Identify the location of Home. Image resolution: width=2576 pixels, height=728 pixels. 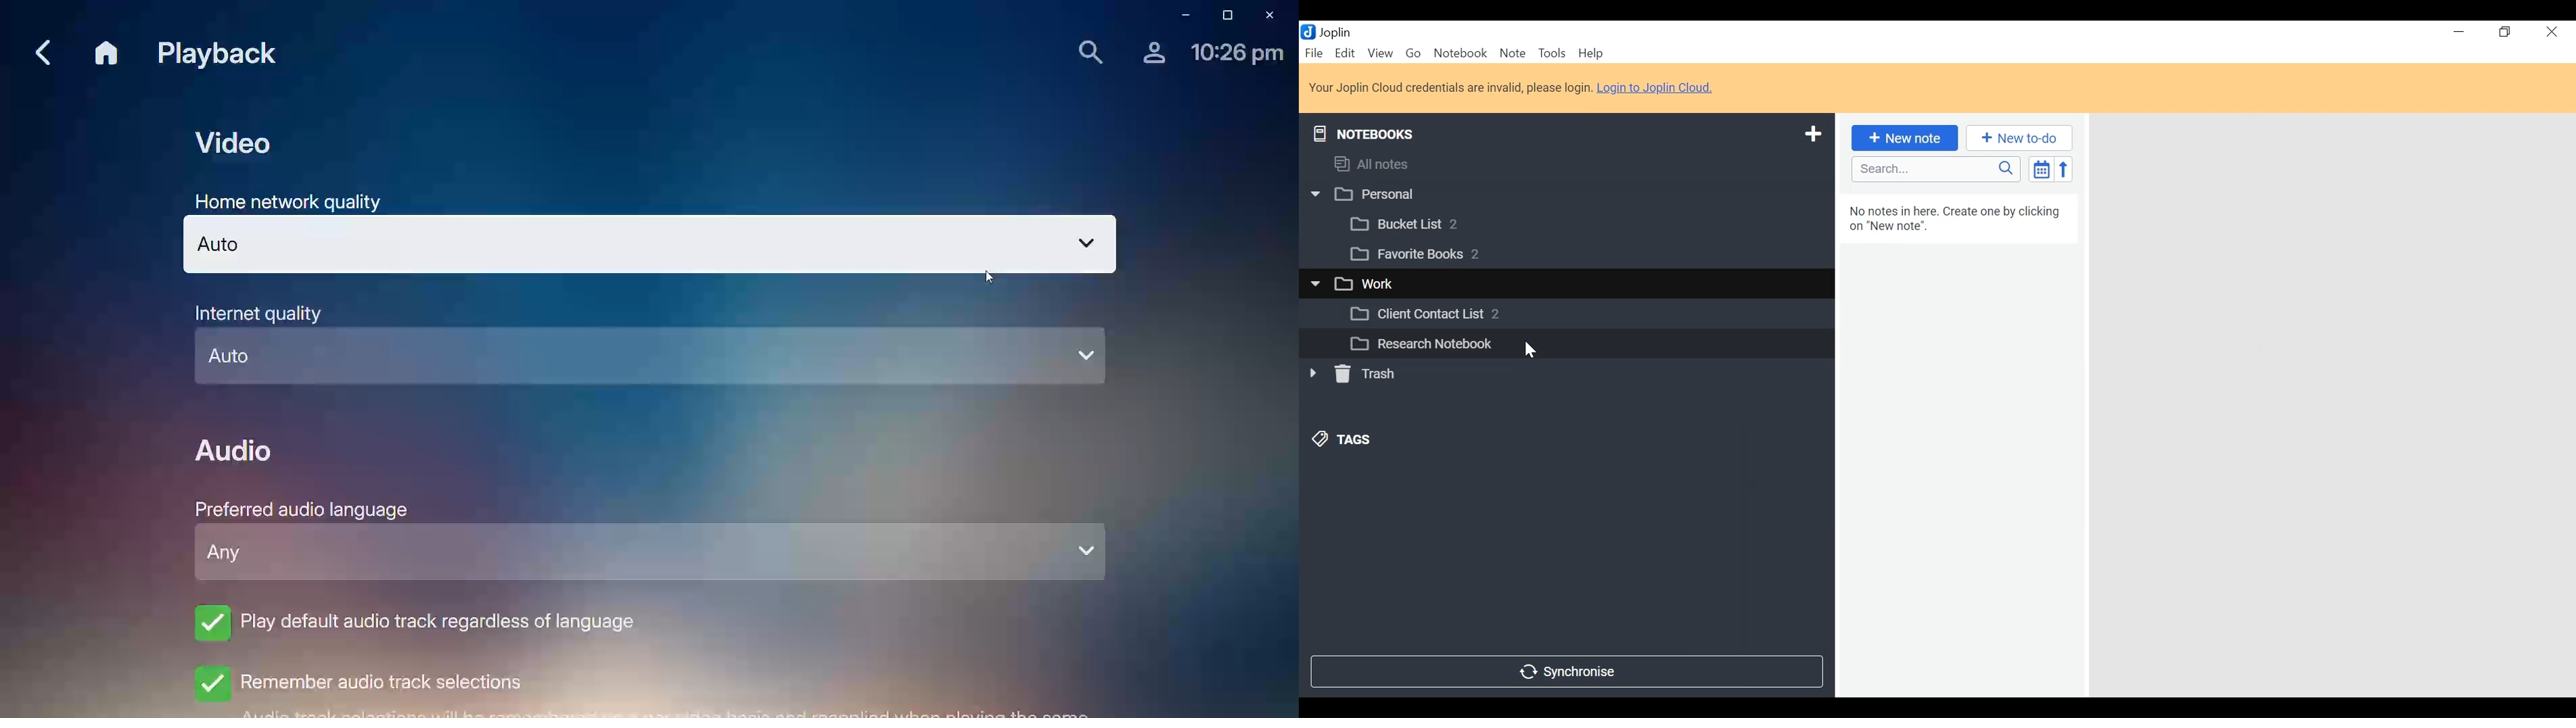
(104, 55).